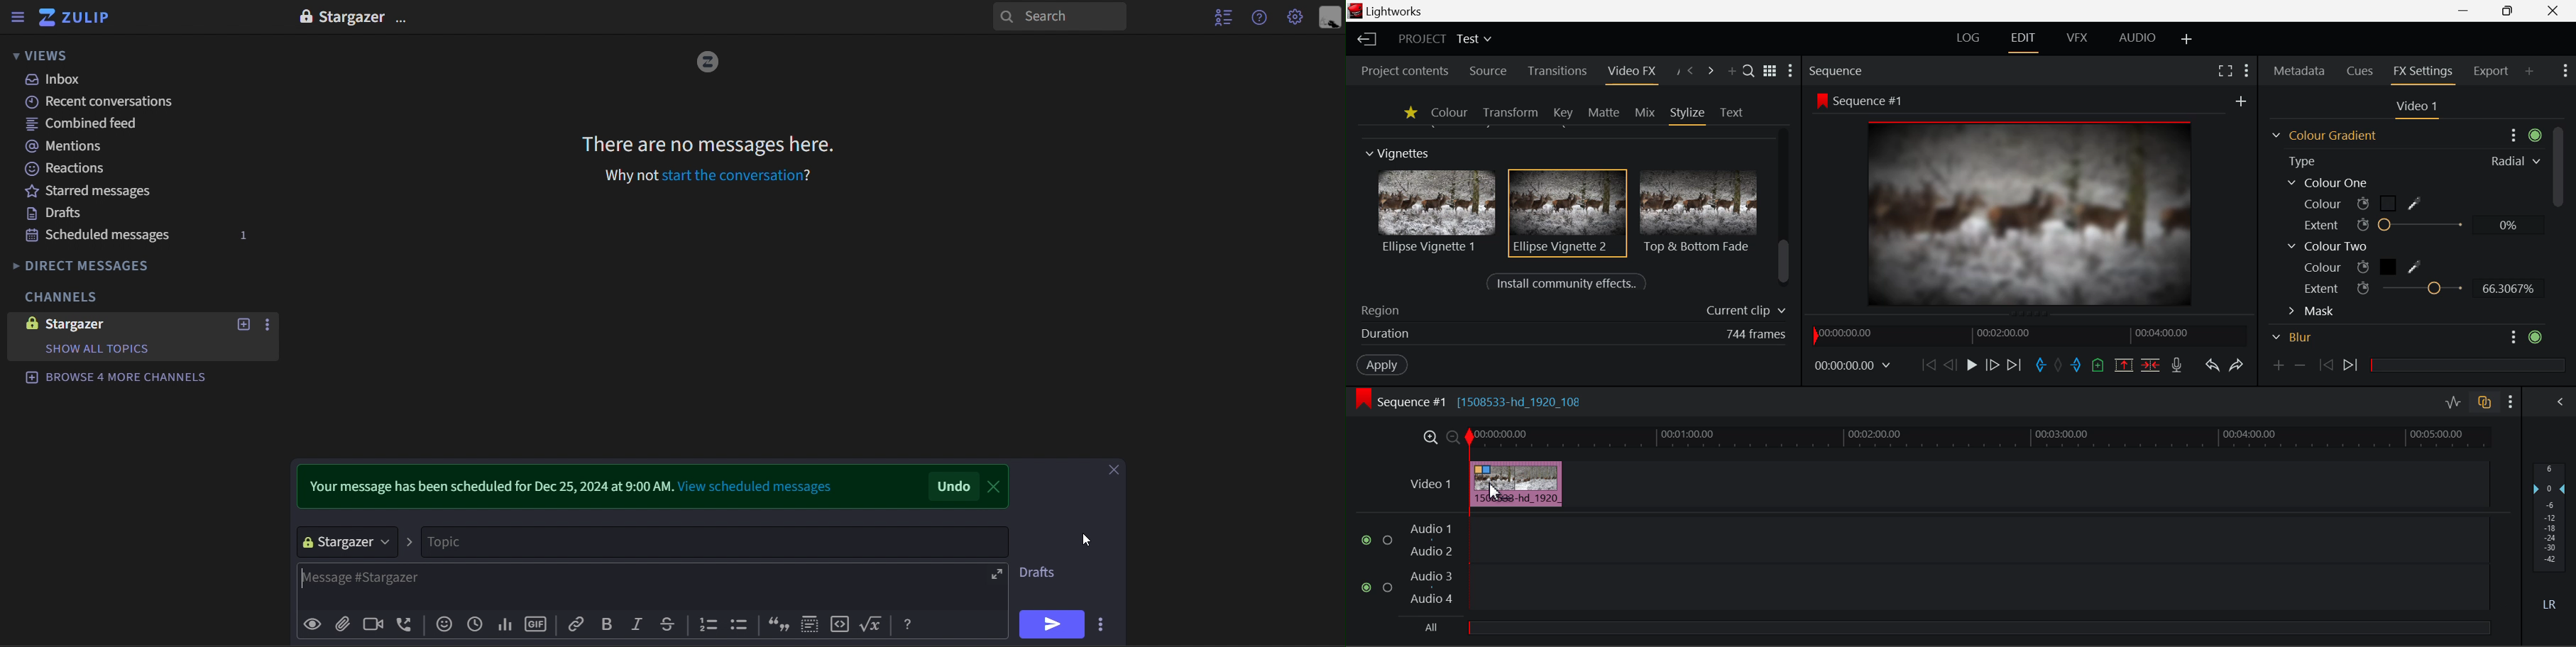  I want to click on Extent © O + 663067%, so click(2417, 289).